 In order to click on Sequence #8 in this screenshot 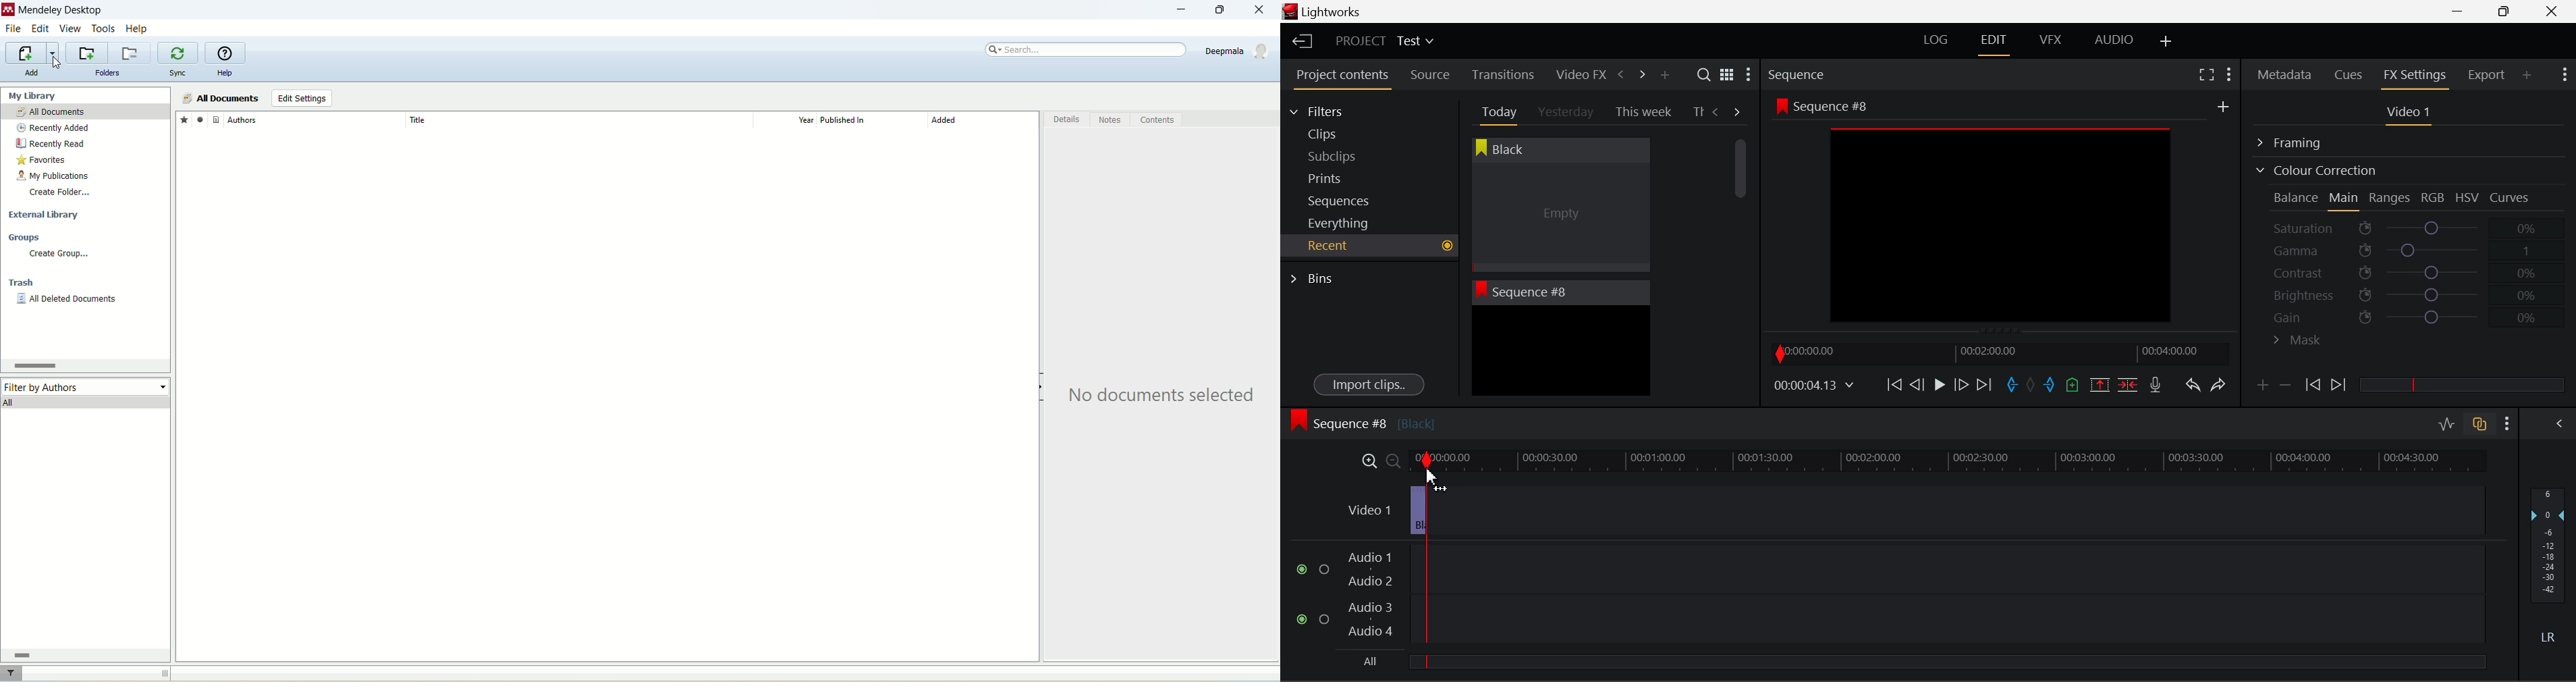, I will do `click(1362, 421)`.